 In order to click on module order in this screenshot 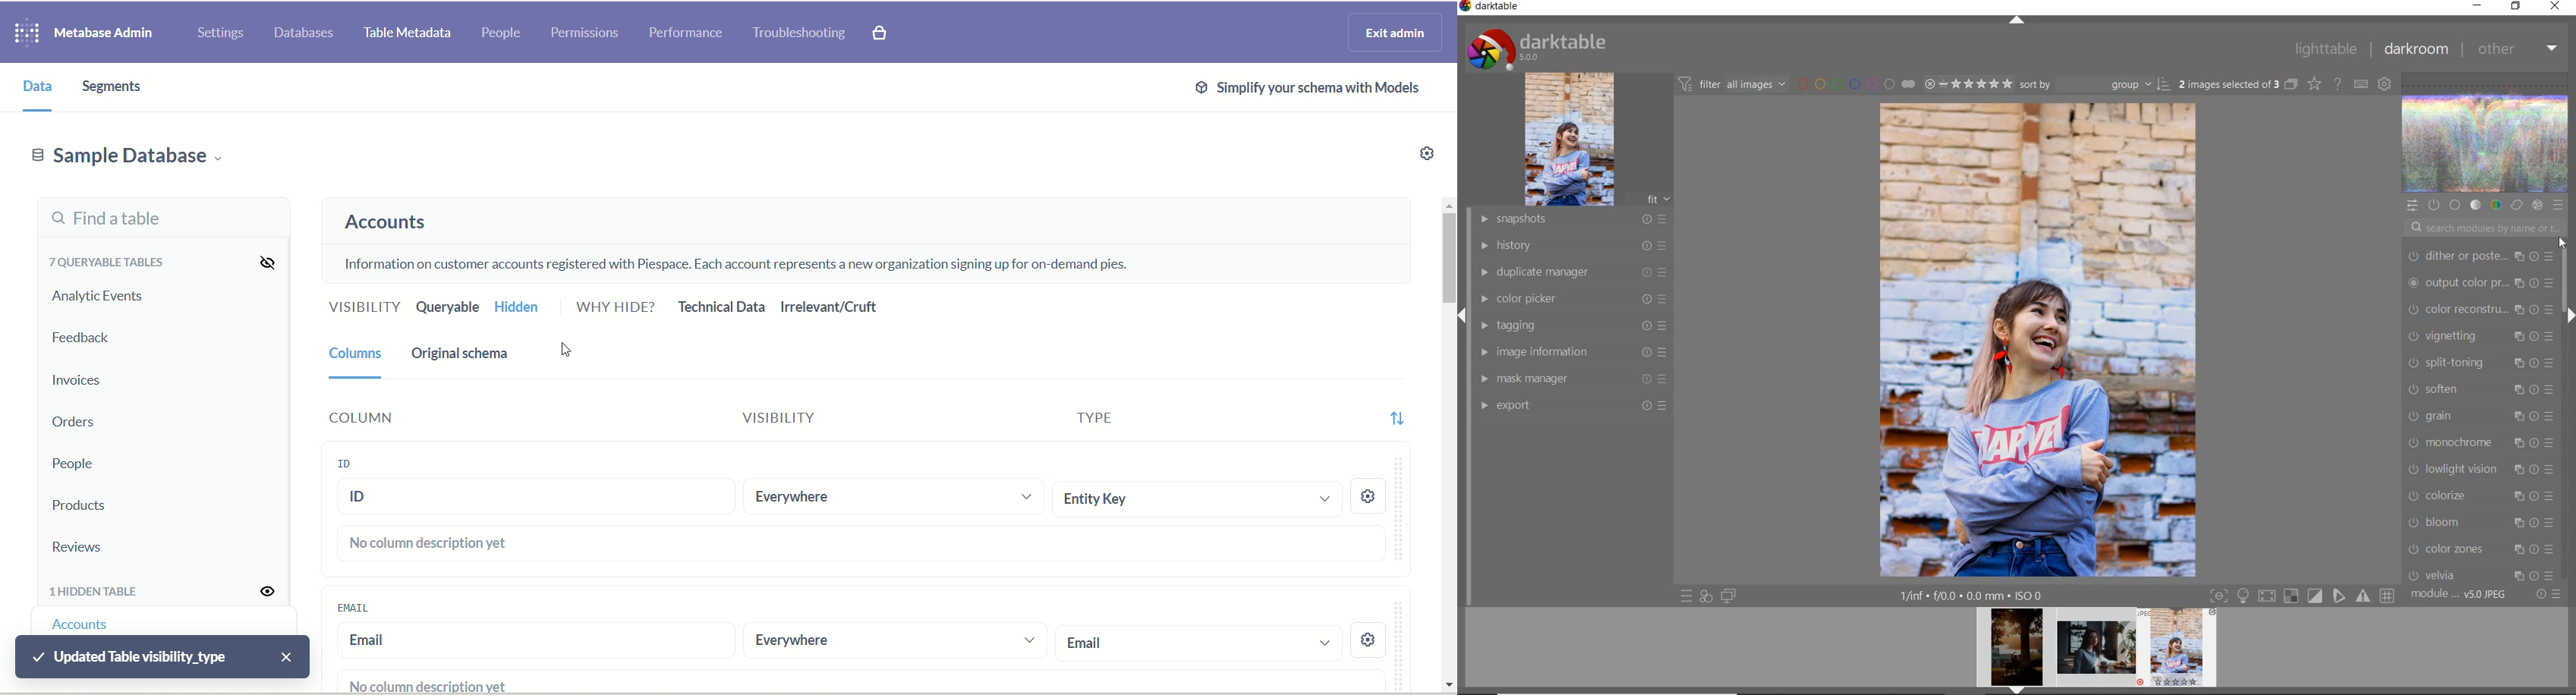, I will do `click(2460, 594)`.